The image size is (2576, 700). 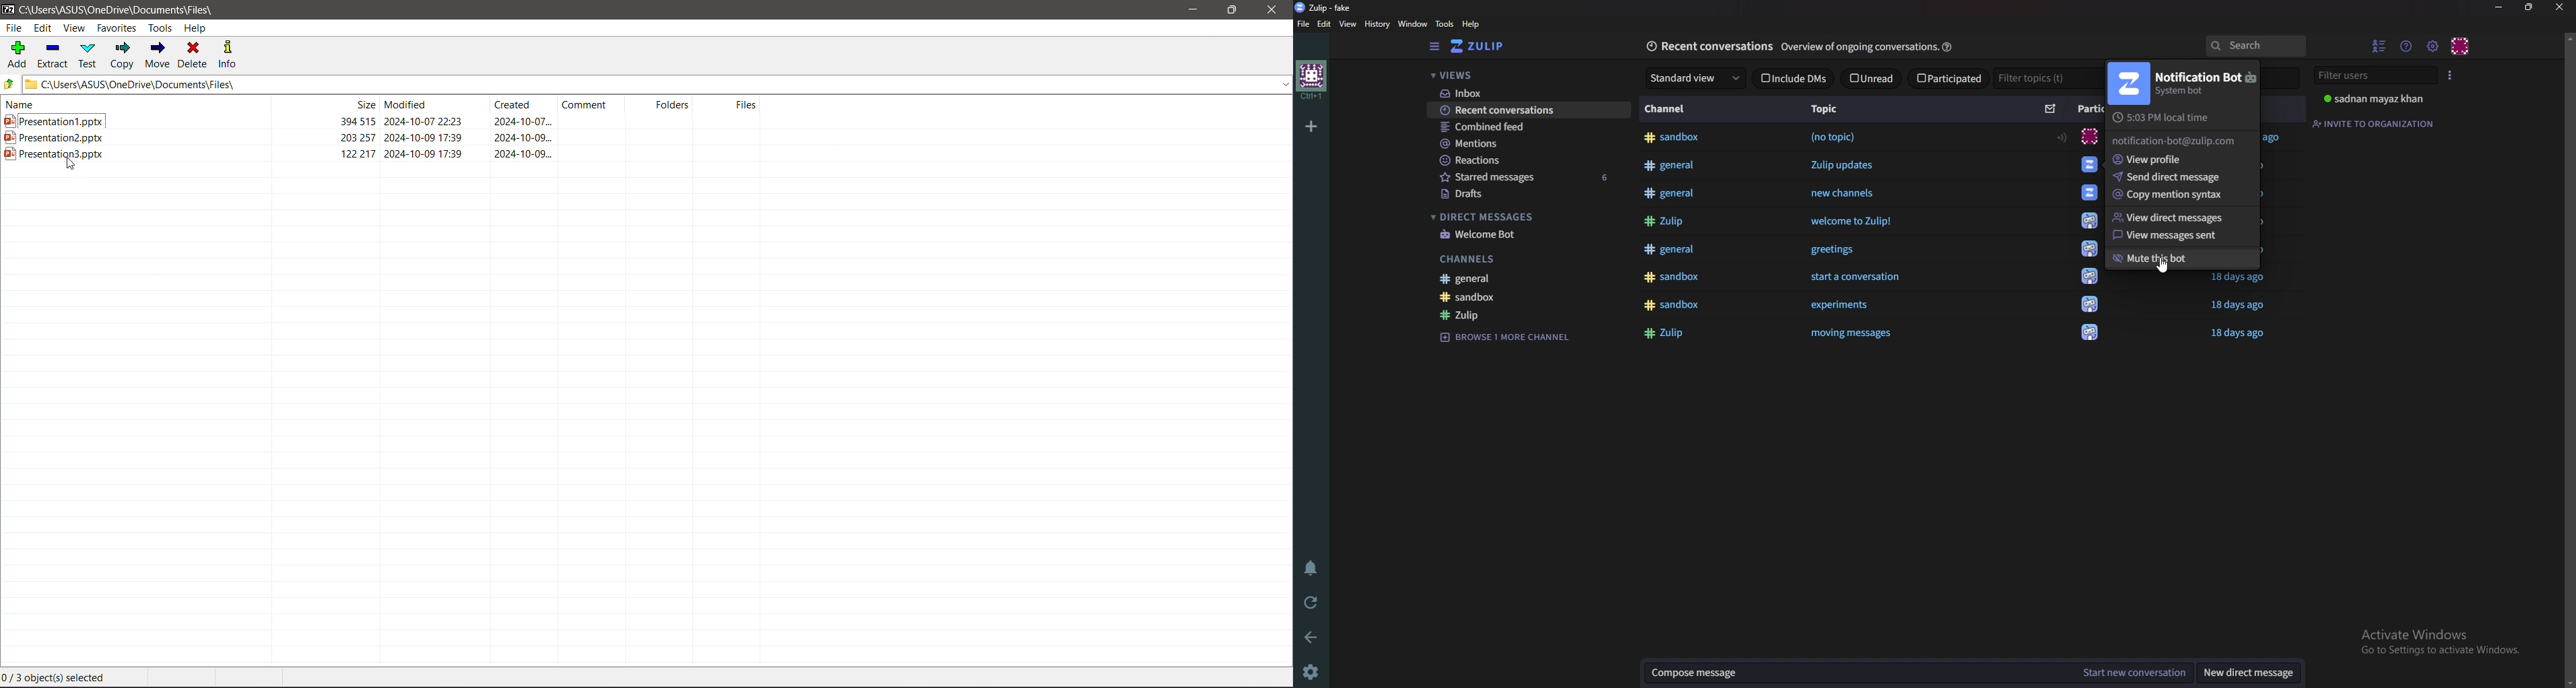 I want to click on Direct messages, so click(x=1516, y=216).